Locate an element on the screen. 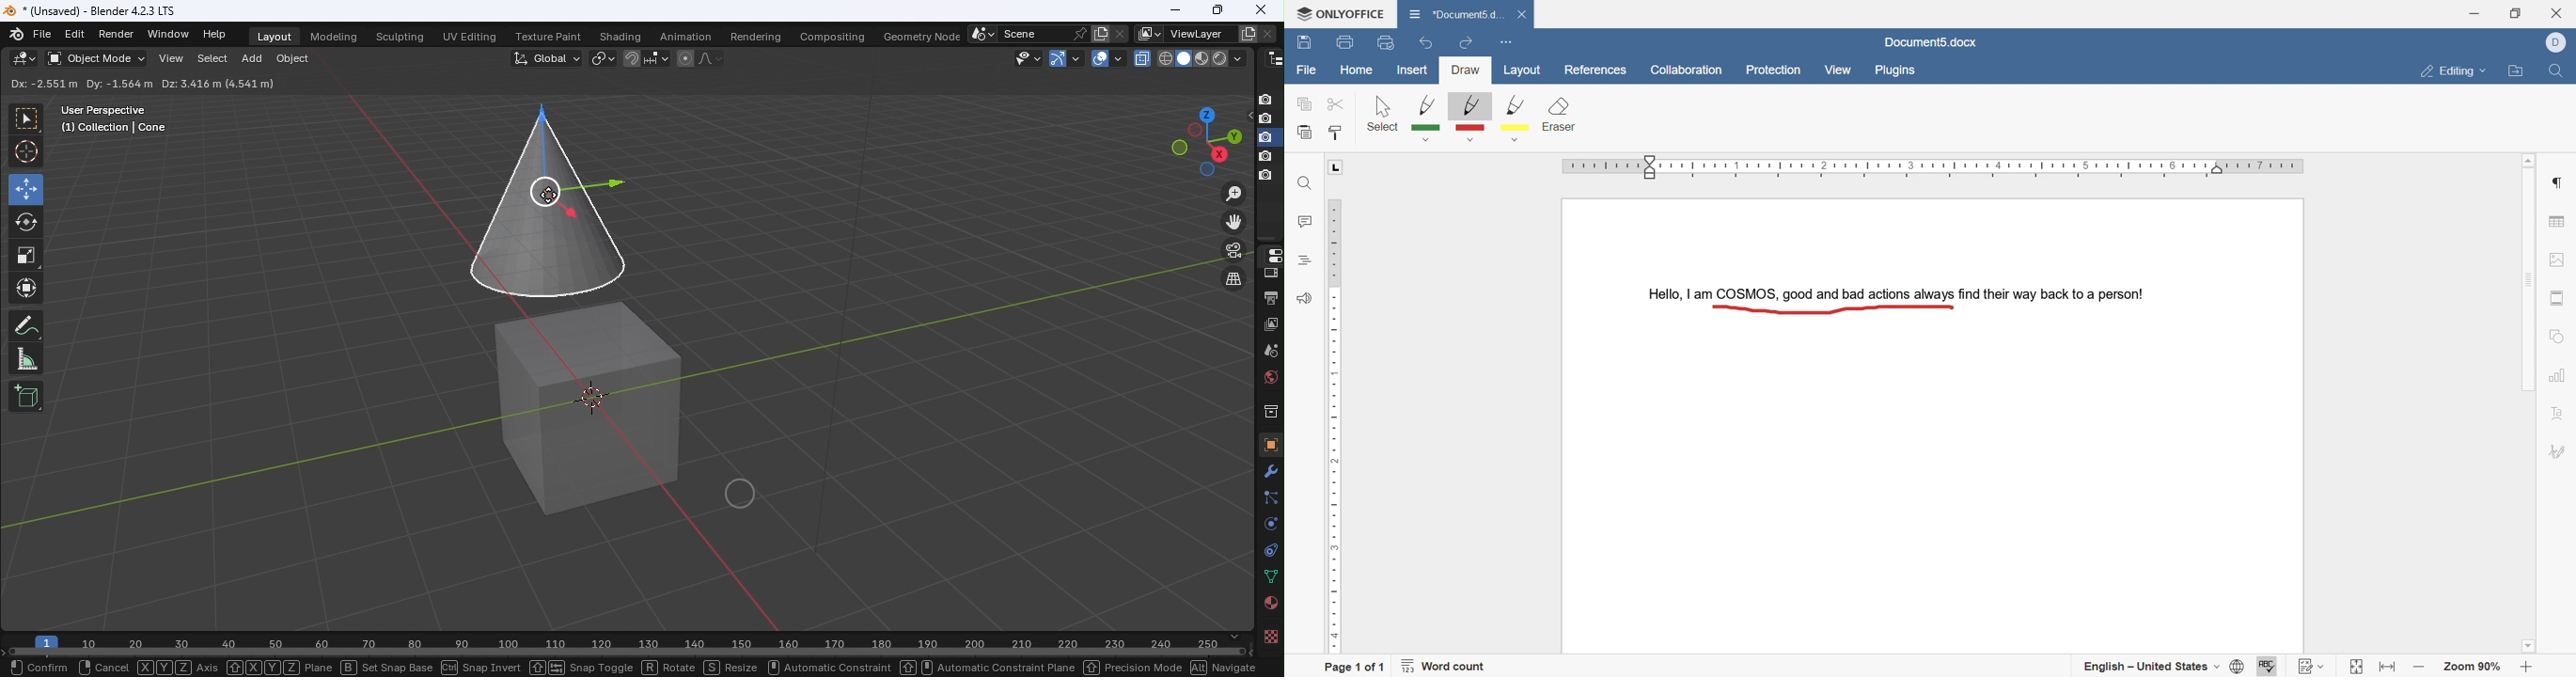 The width and height of the screenshot is (2576, 700). zoom 90% is located at coordinates (2474, 668).